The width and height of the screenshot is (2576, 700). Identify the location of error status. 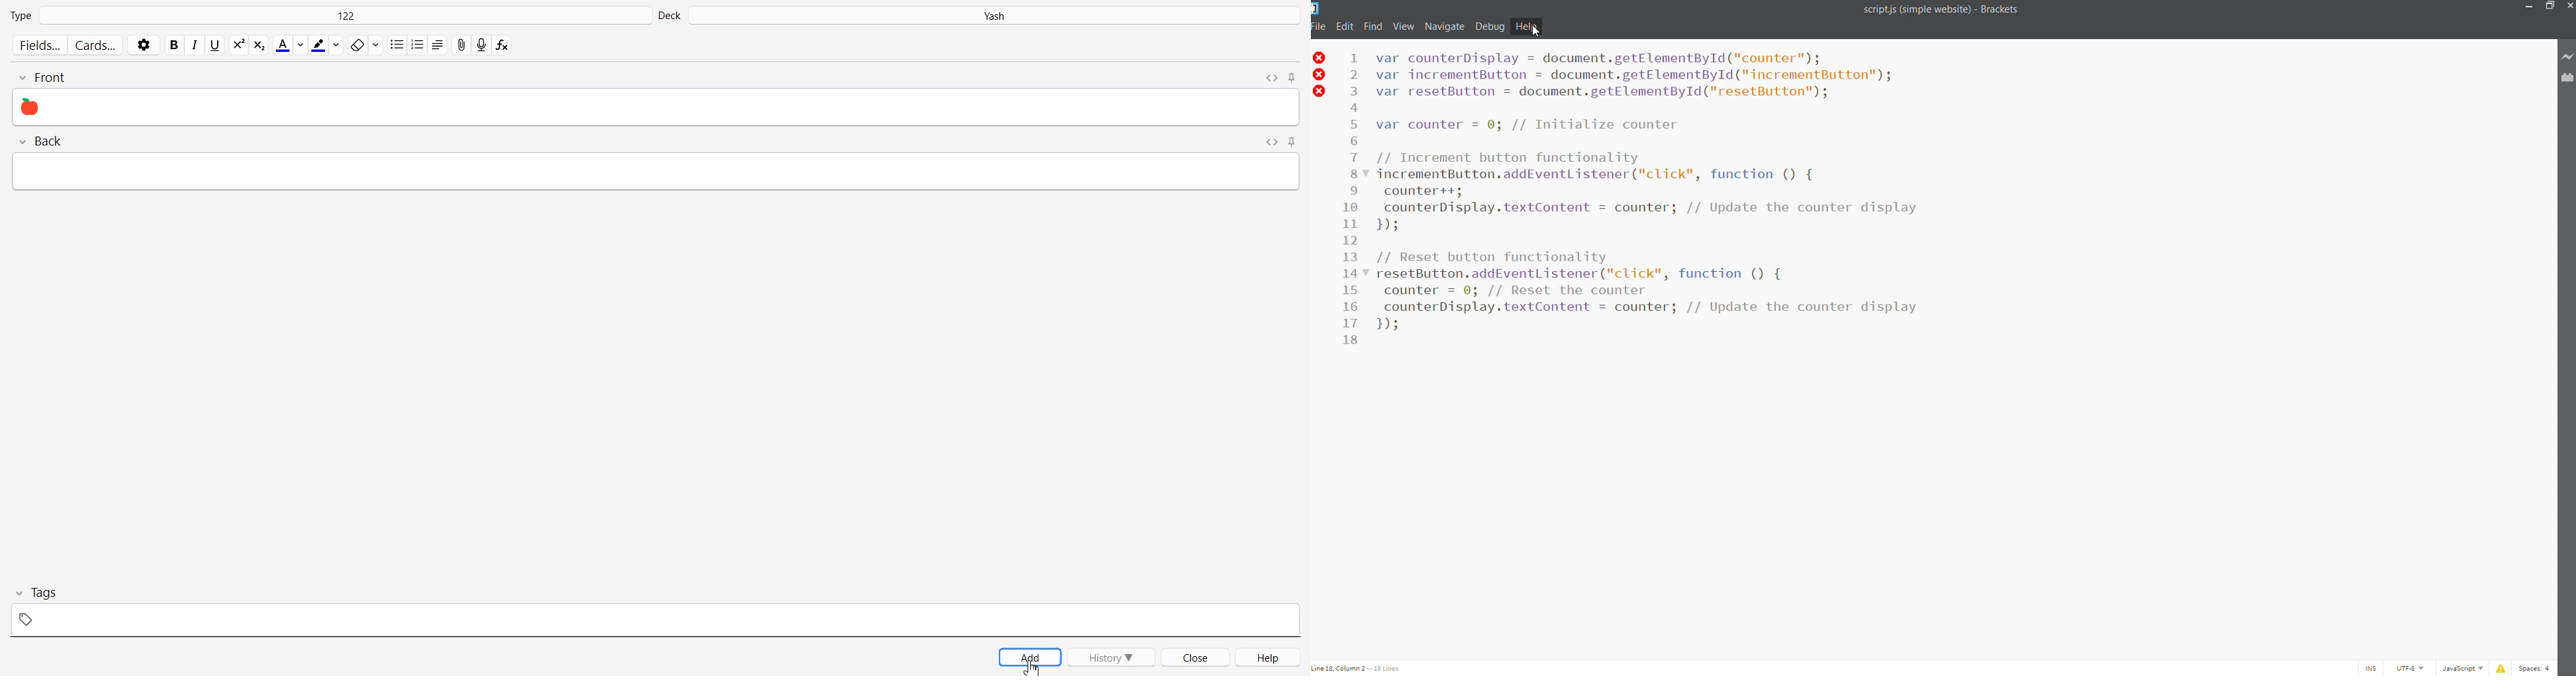
(1319, 79).